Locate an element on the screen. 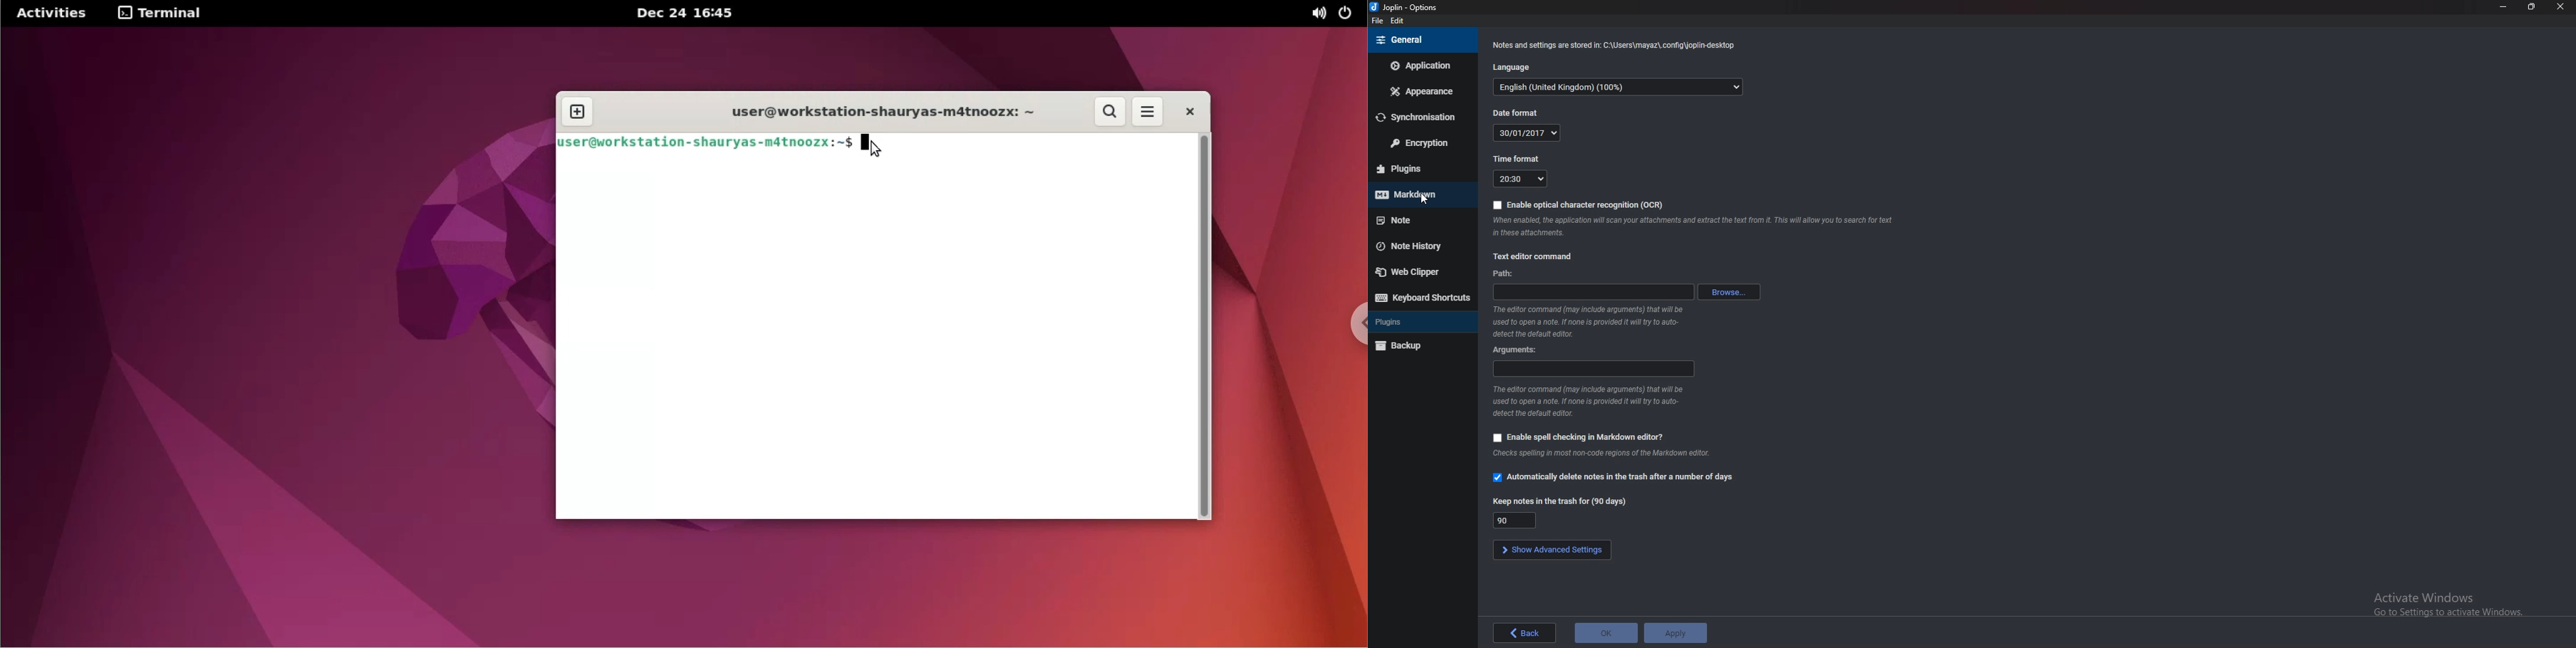  Text editor command is located at coordinates (1530, 257).